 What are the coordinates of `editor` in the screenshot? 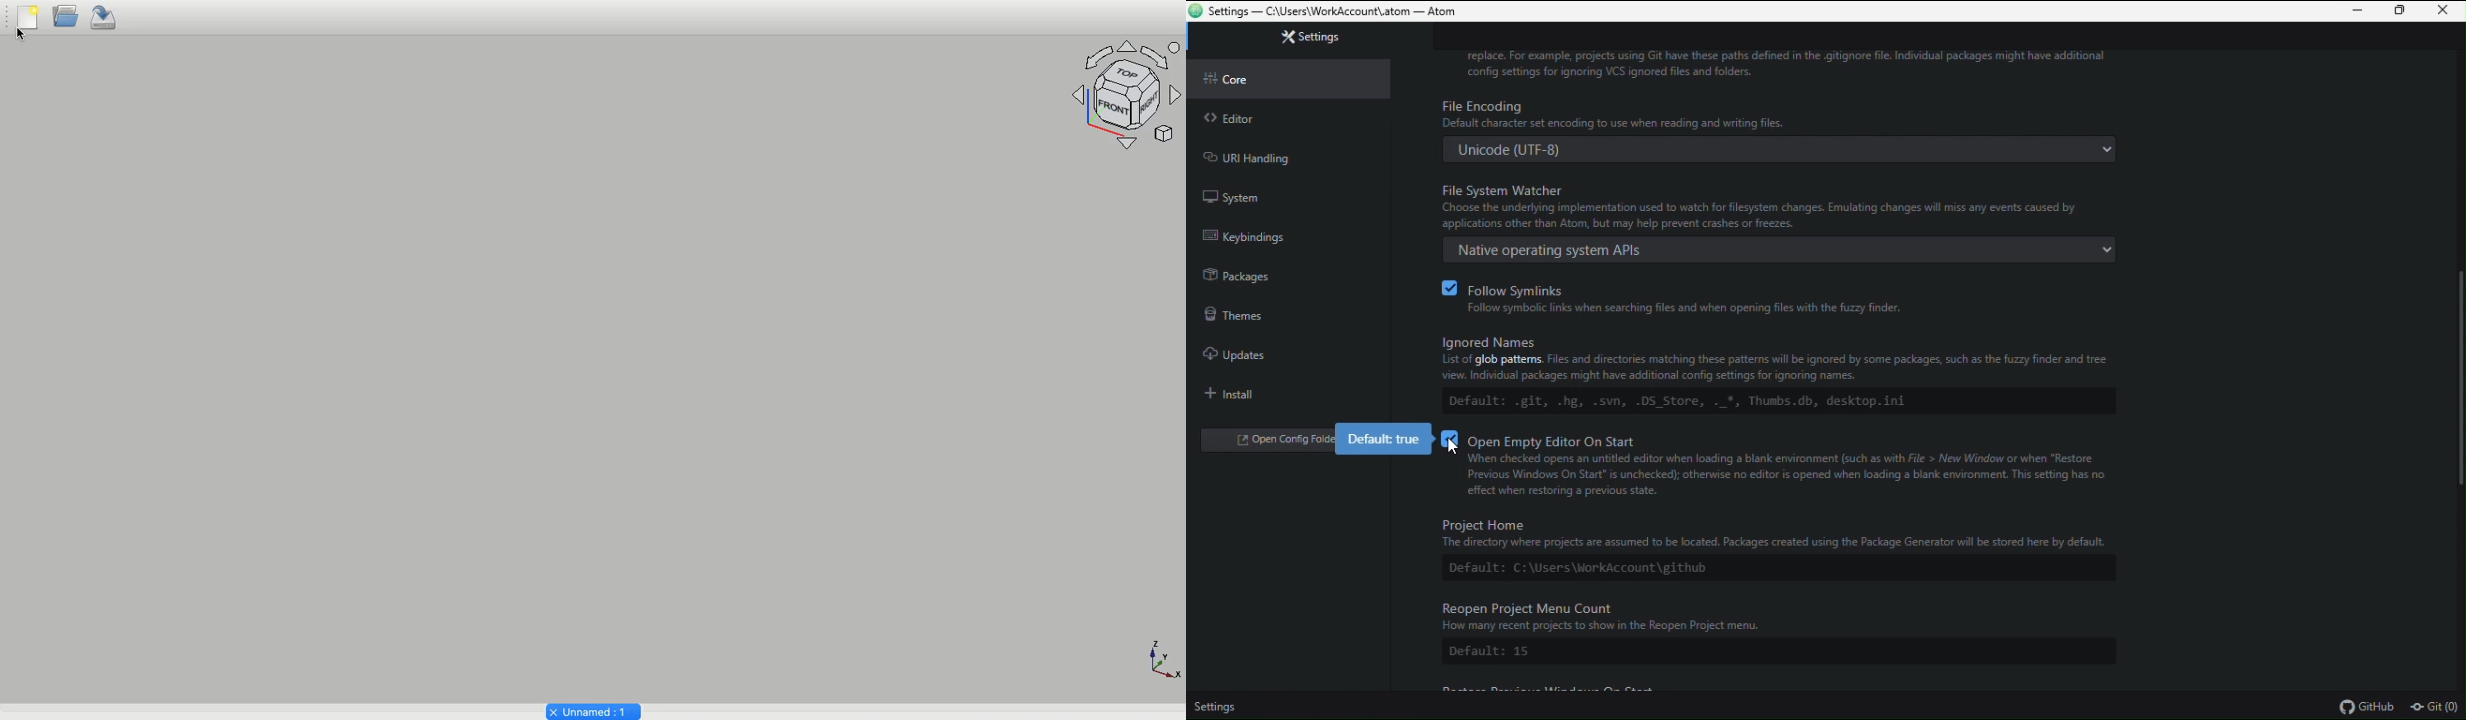 It's located at (1262, 122).